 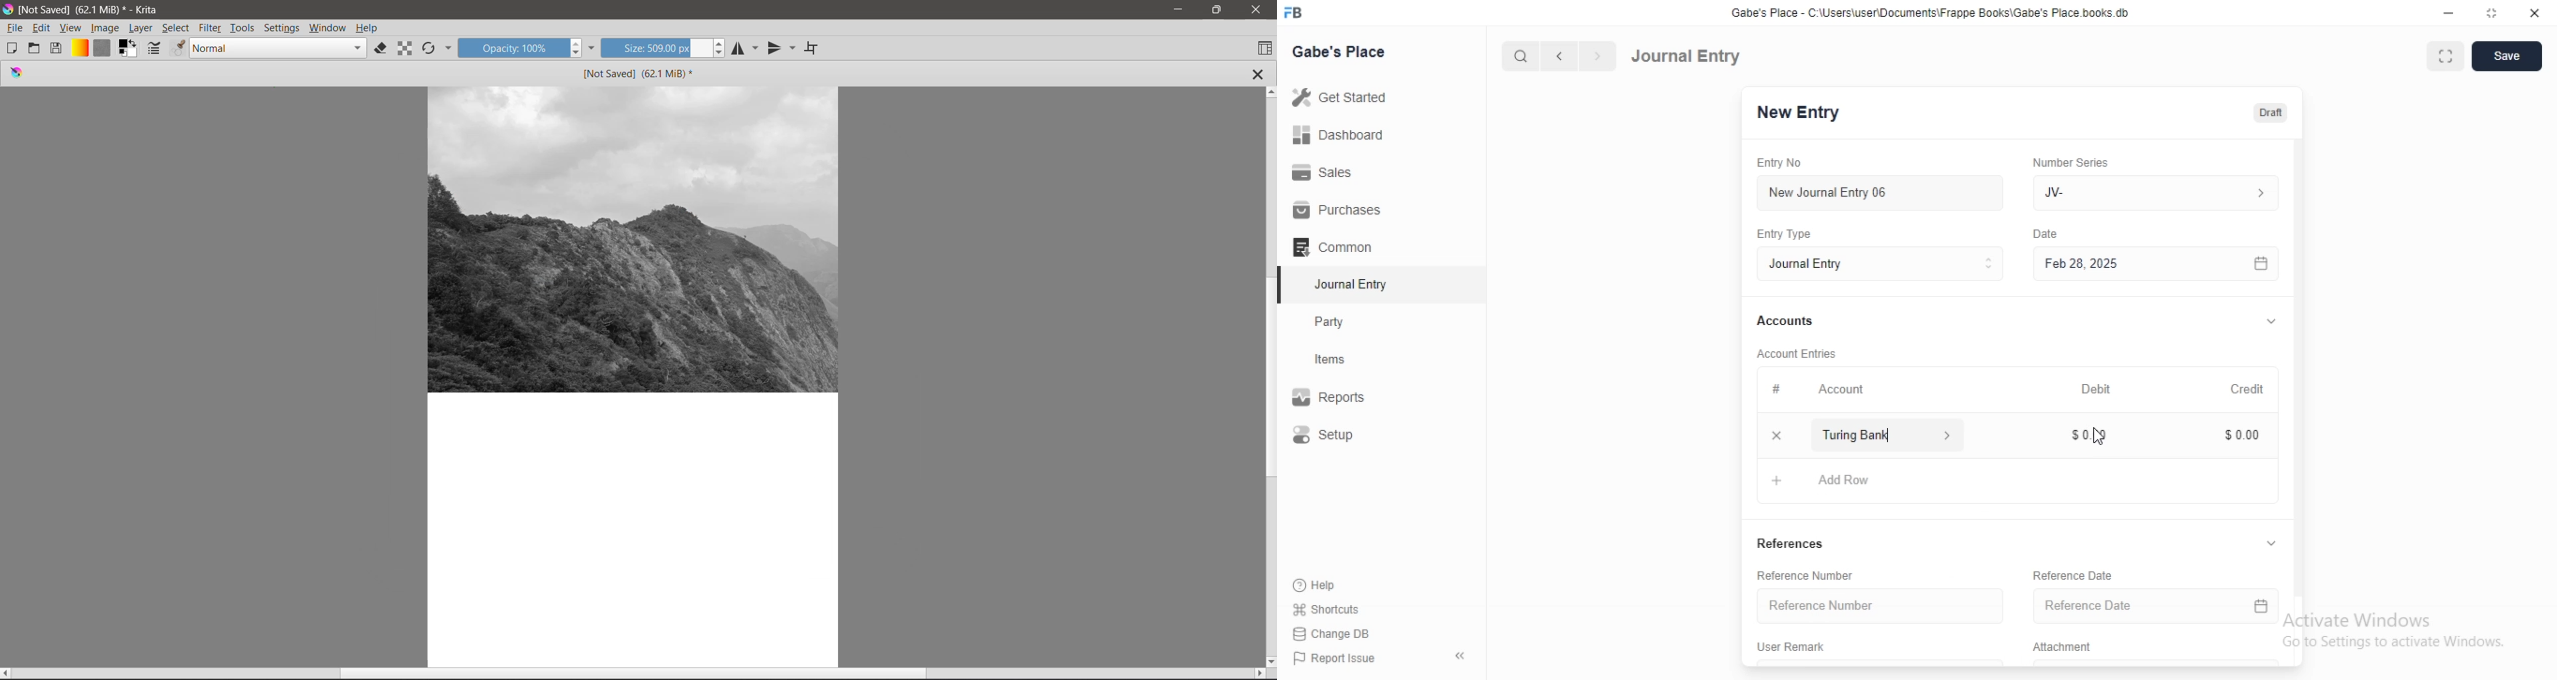 I want to click on Filter, so click(x=211, y=28).